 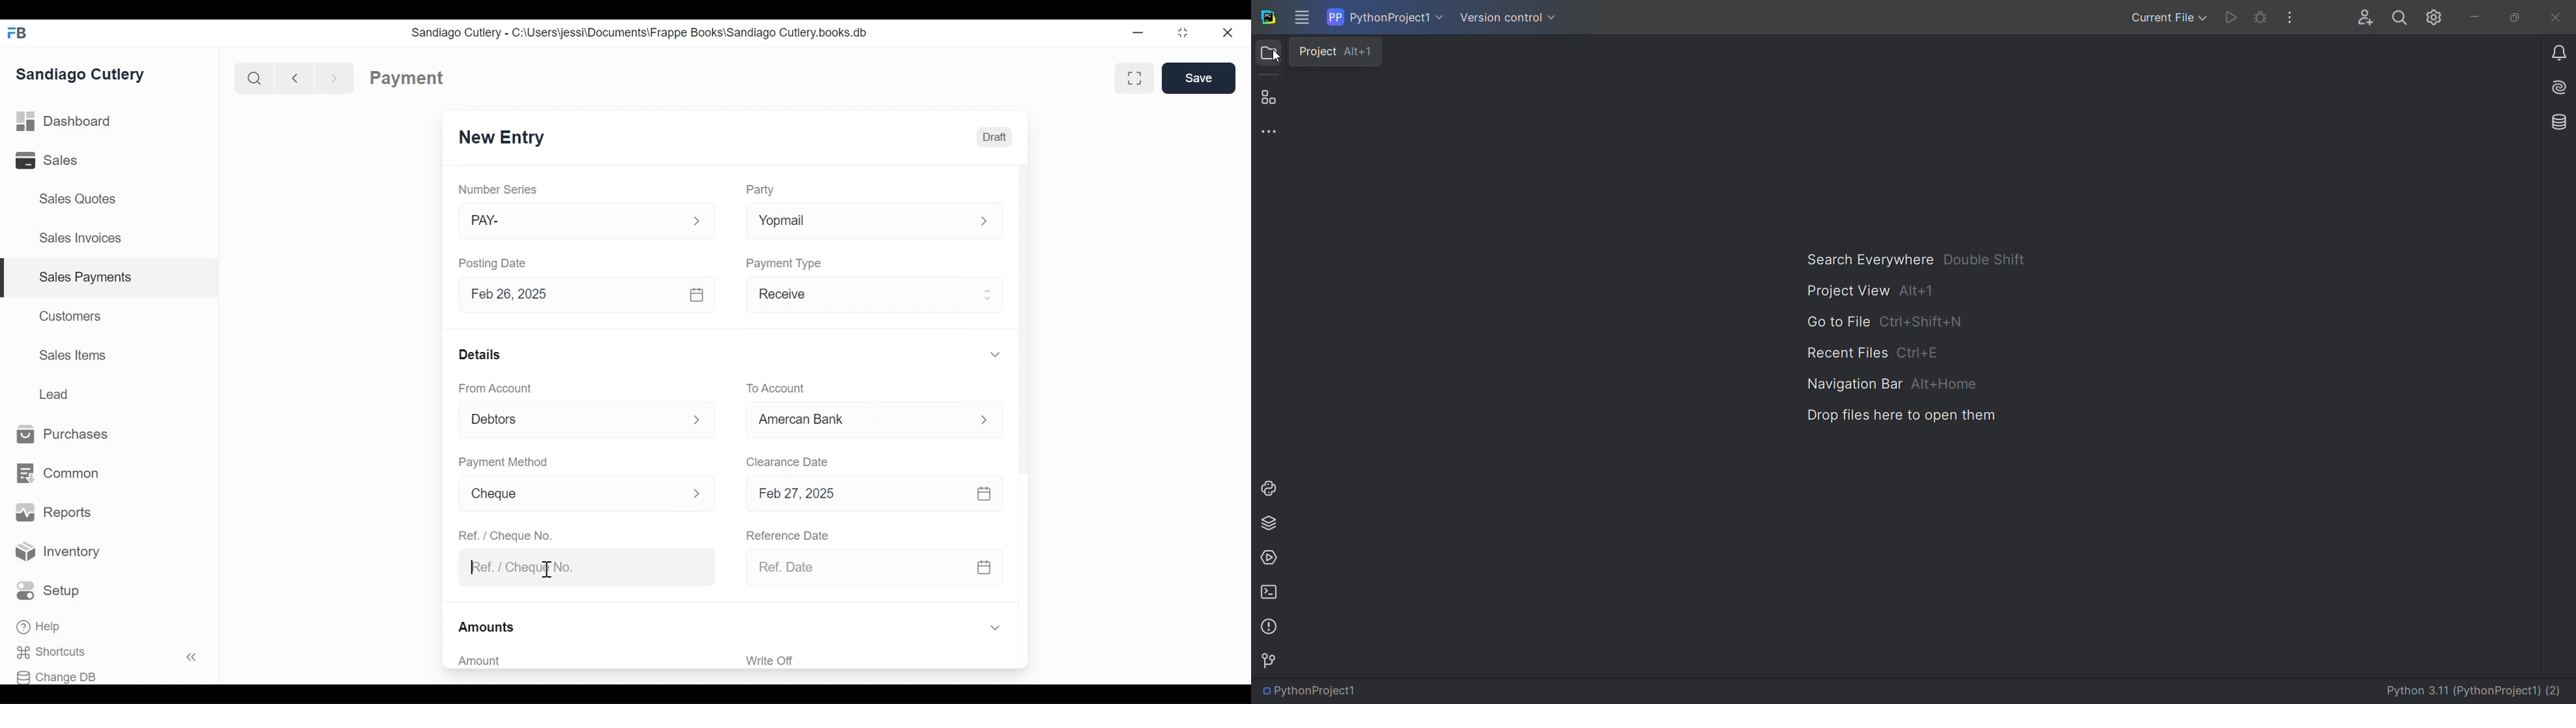 What do you see at coordinates (785, 263) in the screenshot?
I see `Payment Type` at bounding box center [785, 263].